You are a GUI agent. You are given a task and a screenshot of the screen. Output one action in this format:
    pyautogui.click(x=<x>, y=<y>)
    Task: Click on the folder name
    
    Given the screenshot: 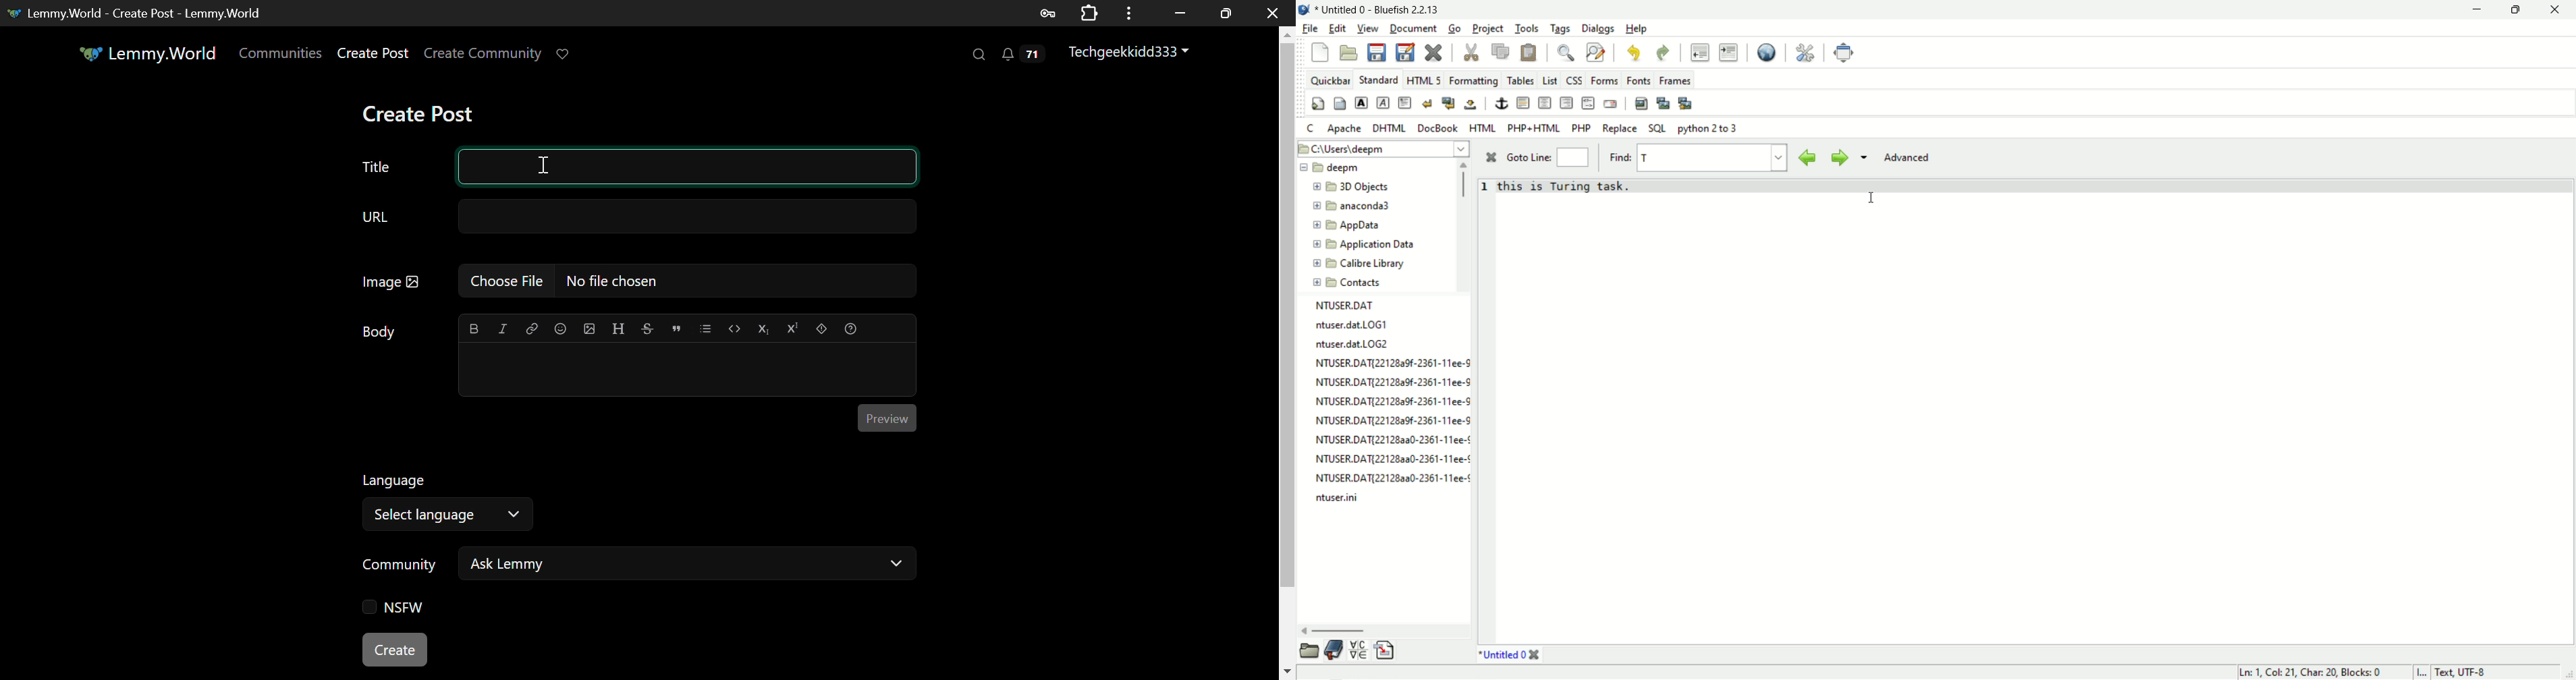 What is the action you would take?
    pyautogui.click(x=1366, y=245)
    